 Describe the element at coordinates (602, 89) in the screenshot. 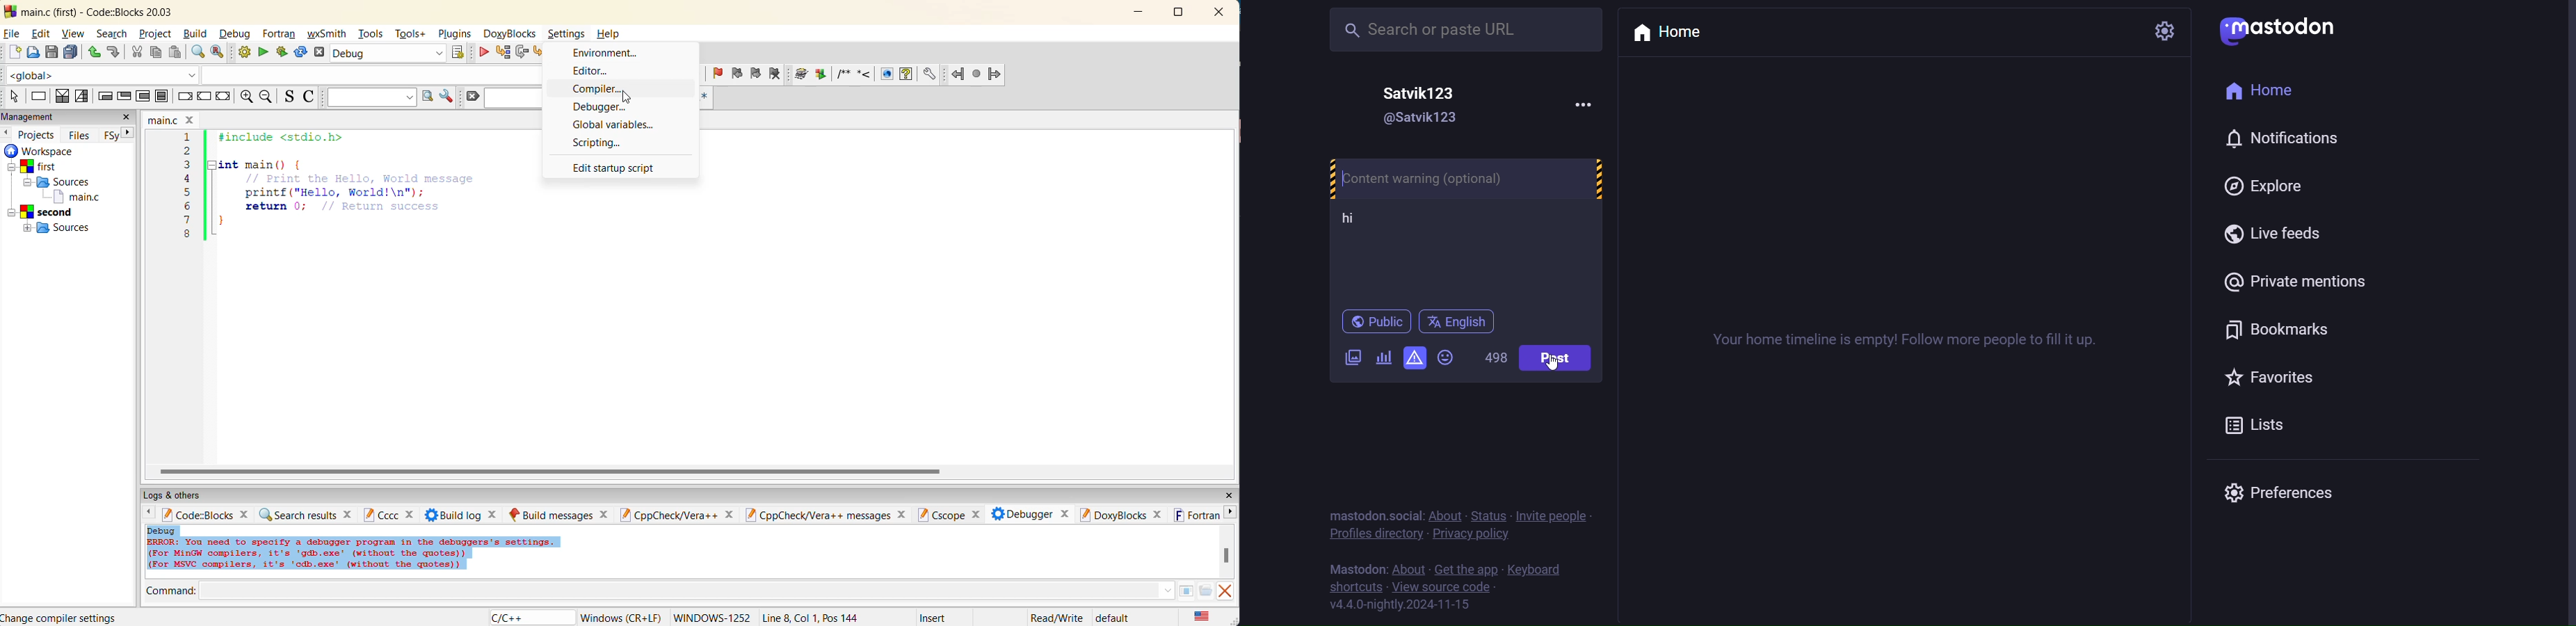

I see `compiler` at that location.